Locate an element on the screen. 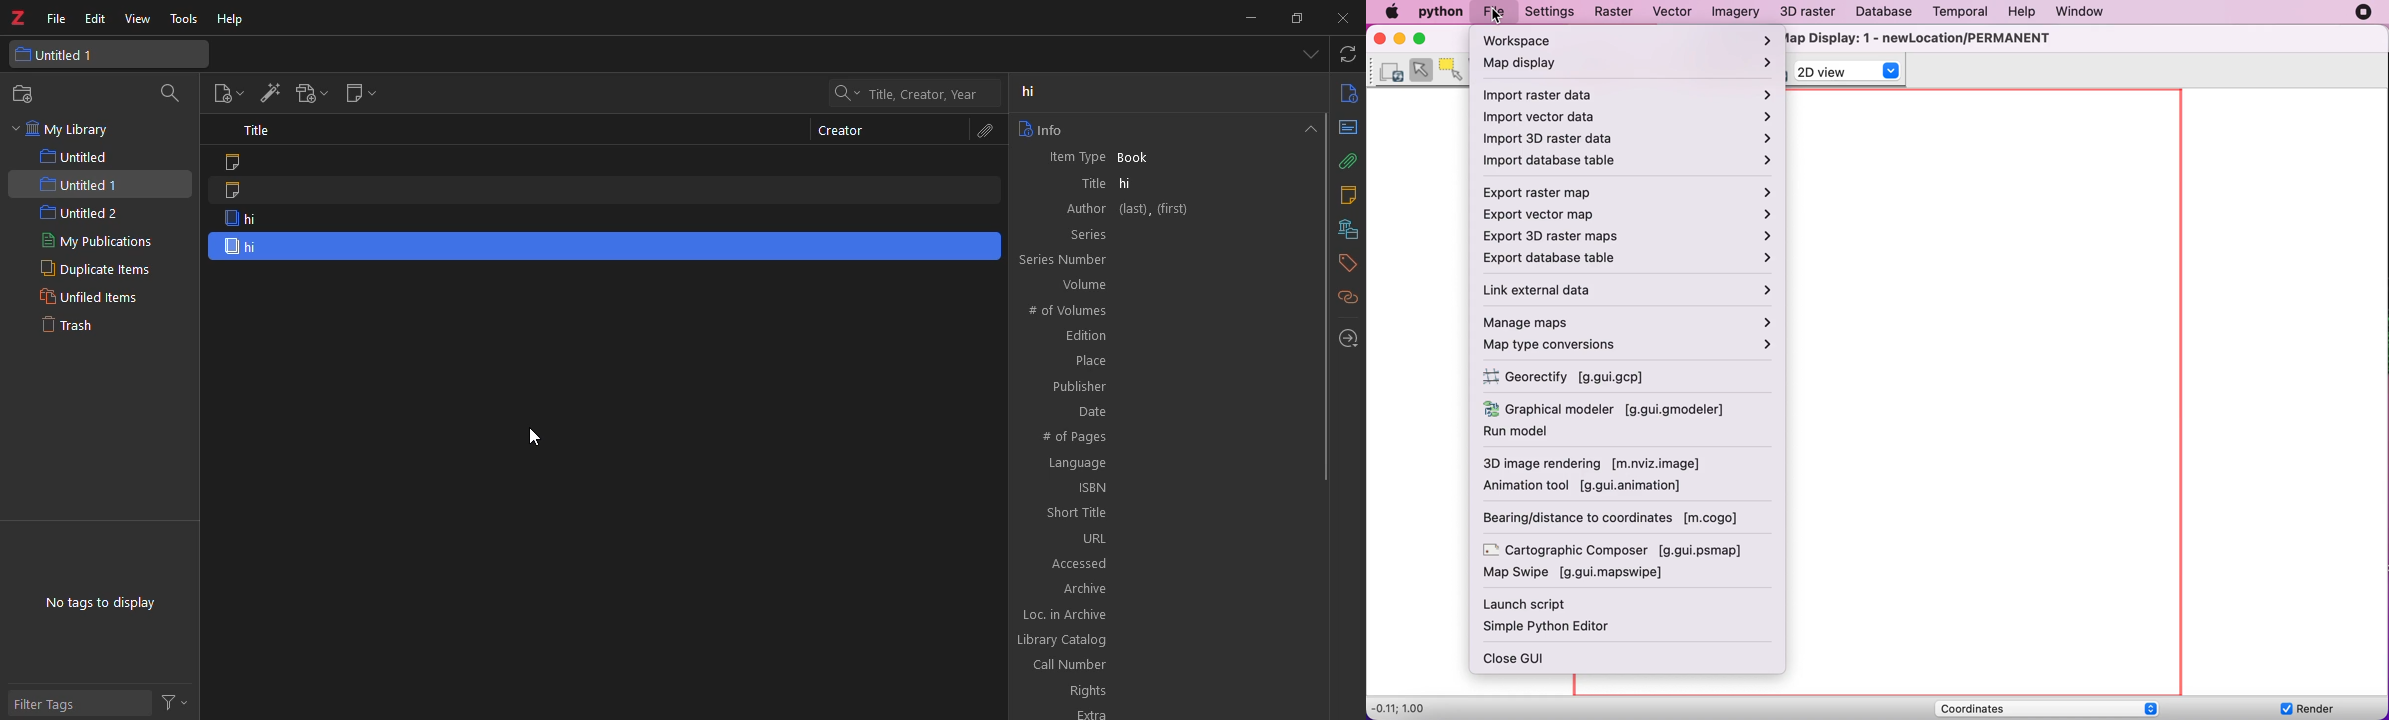 This screenshot has height=728, width=2408. creator is located at coordinates (842, 131).